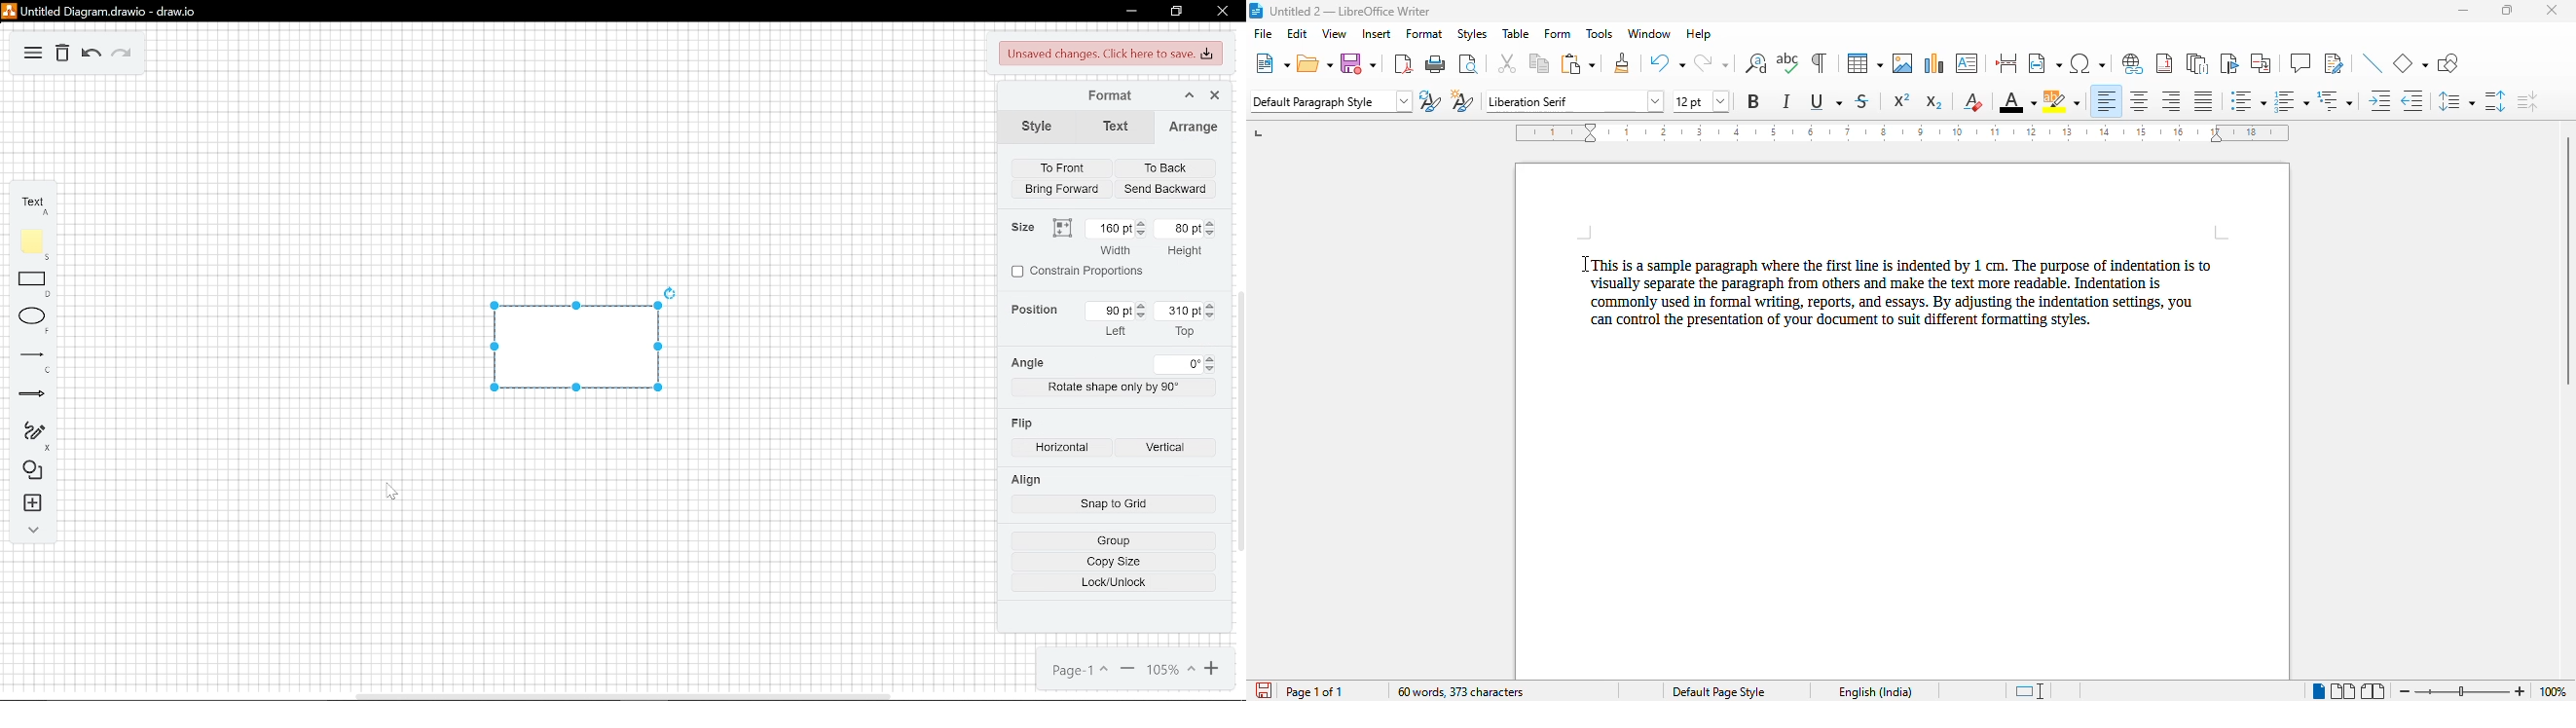 Image resolution: width=2576 pixels, height=728 pixels. I want to click on rotate shape only by 90 degres, so click(1114, 387).